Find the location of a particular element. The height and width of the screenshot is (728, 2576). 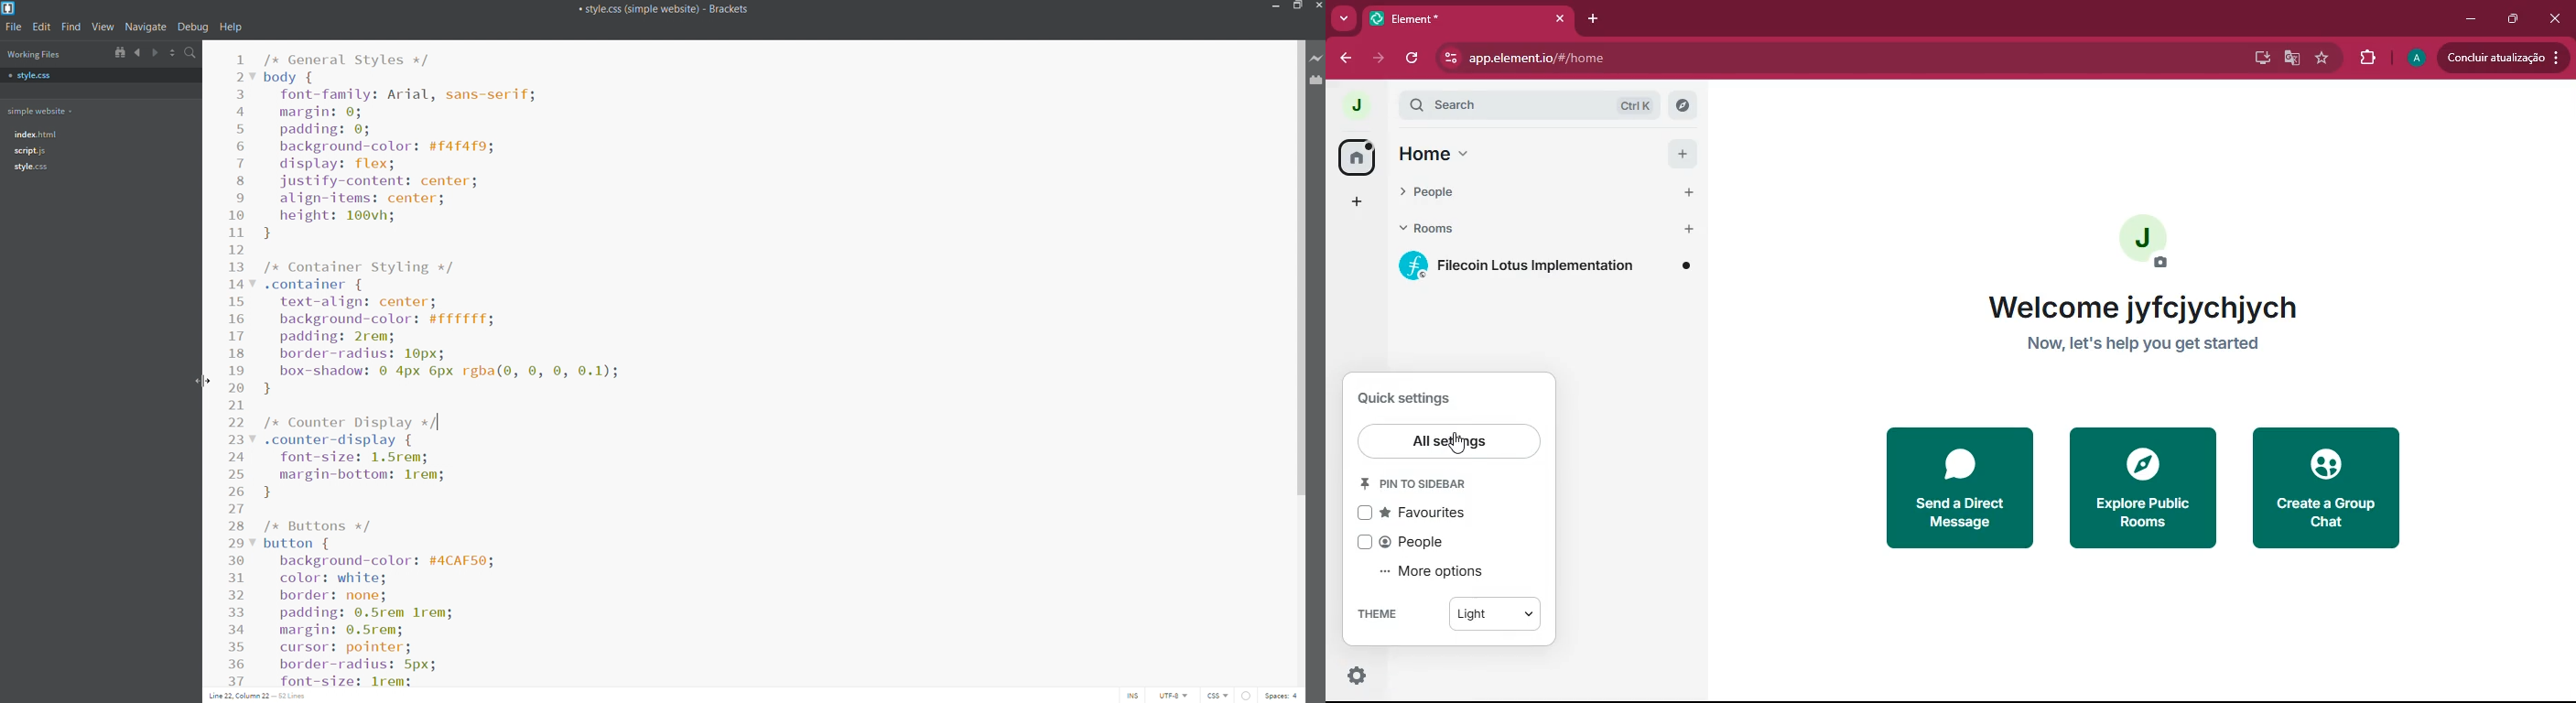

more options is located at coordinates (1457, 571).